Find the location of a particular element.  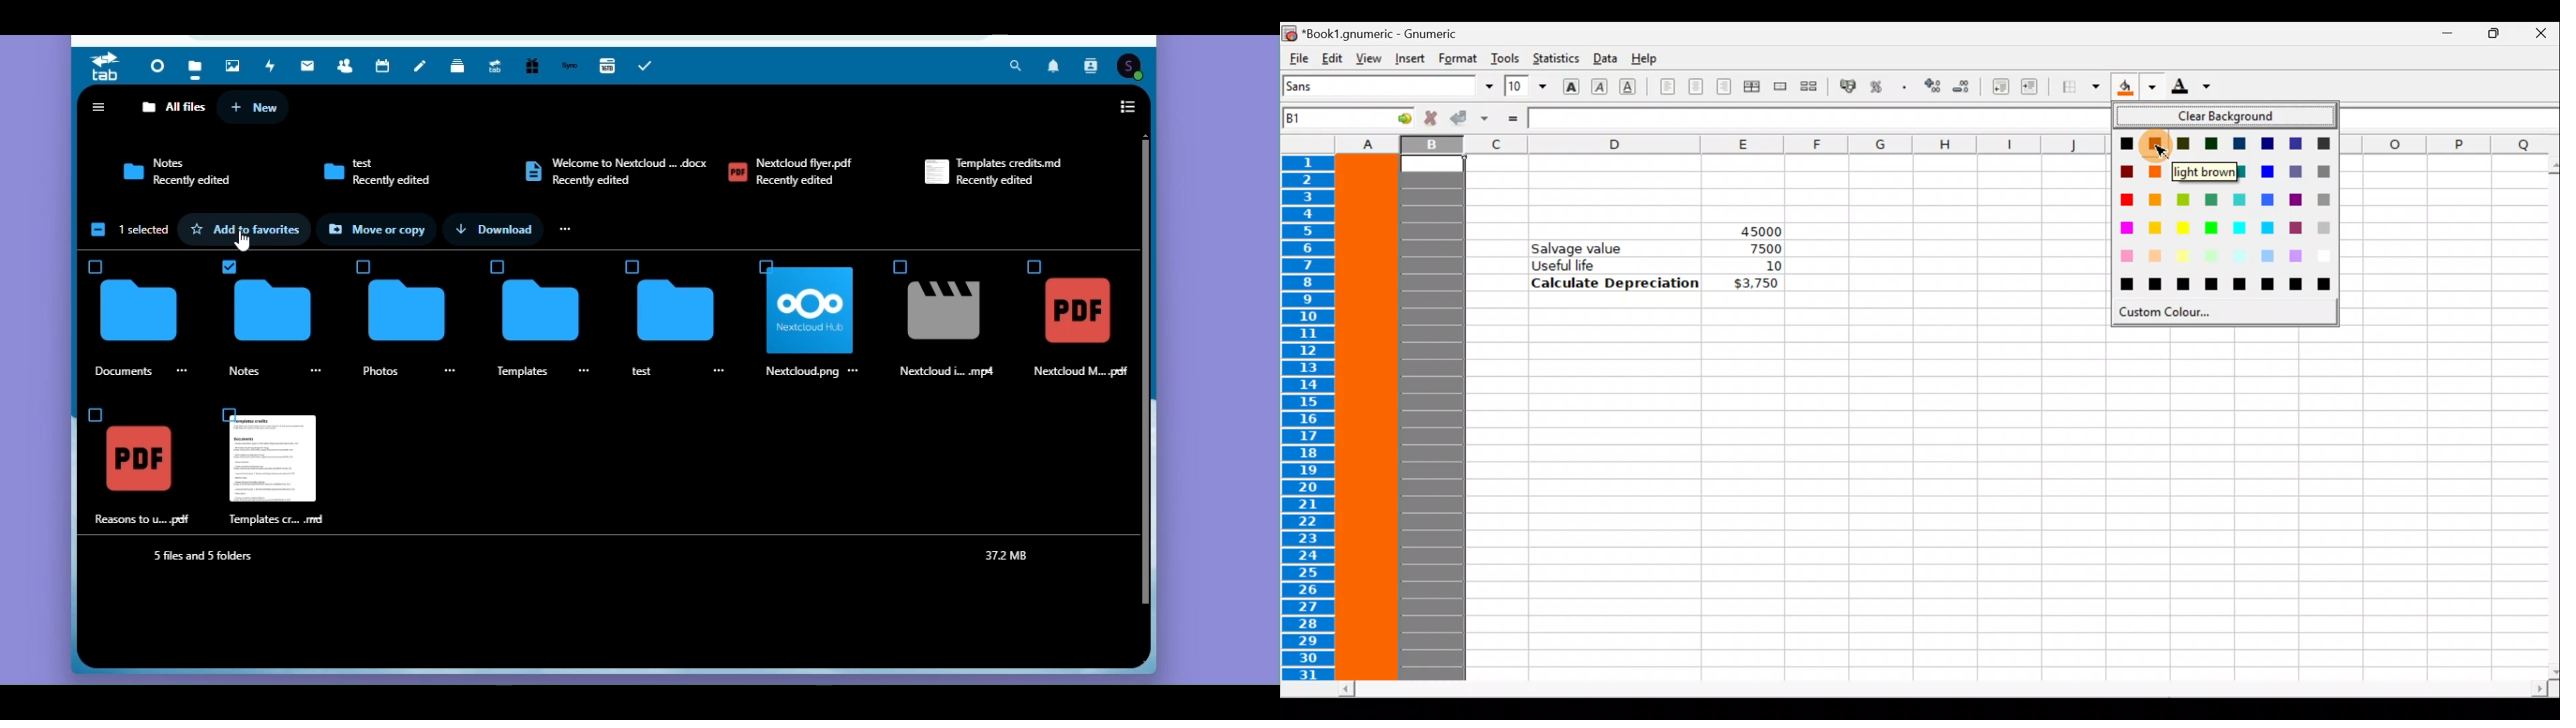

Documents is located at coordinates (127, 371).